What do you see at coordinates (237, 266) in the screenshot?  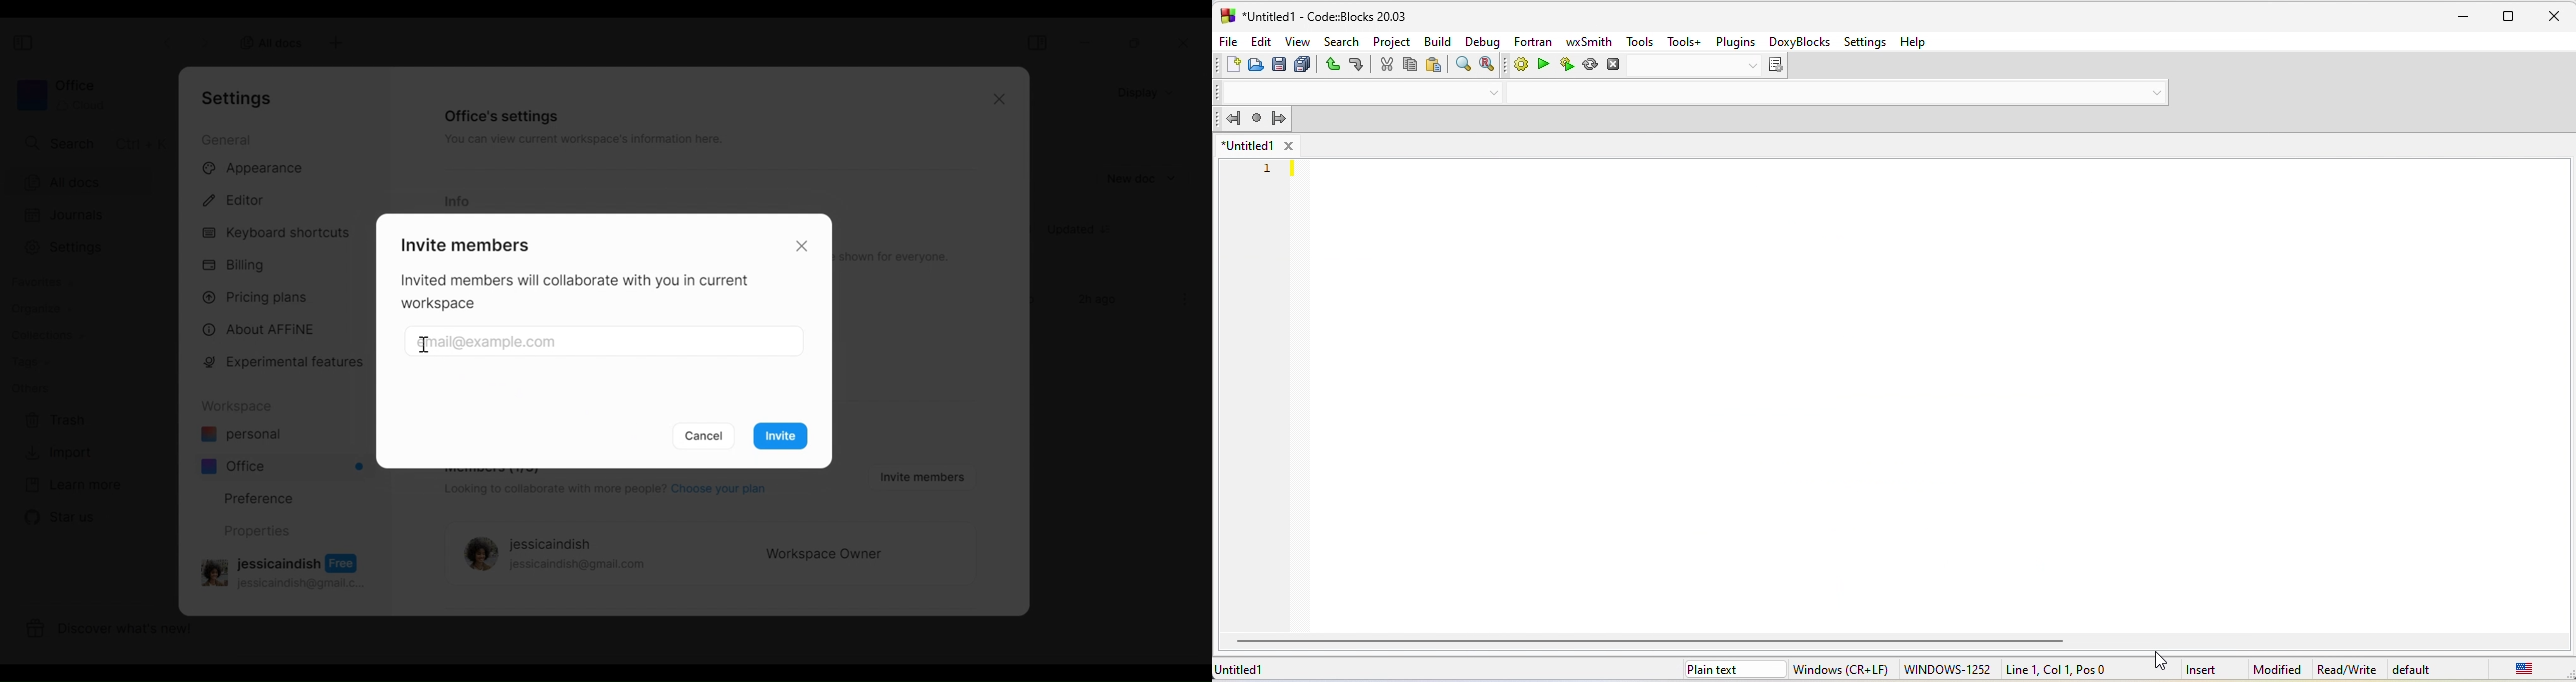 I see `Biling` at bounding box center [237, 266].